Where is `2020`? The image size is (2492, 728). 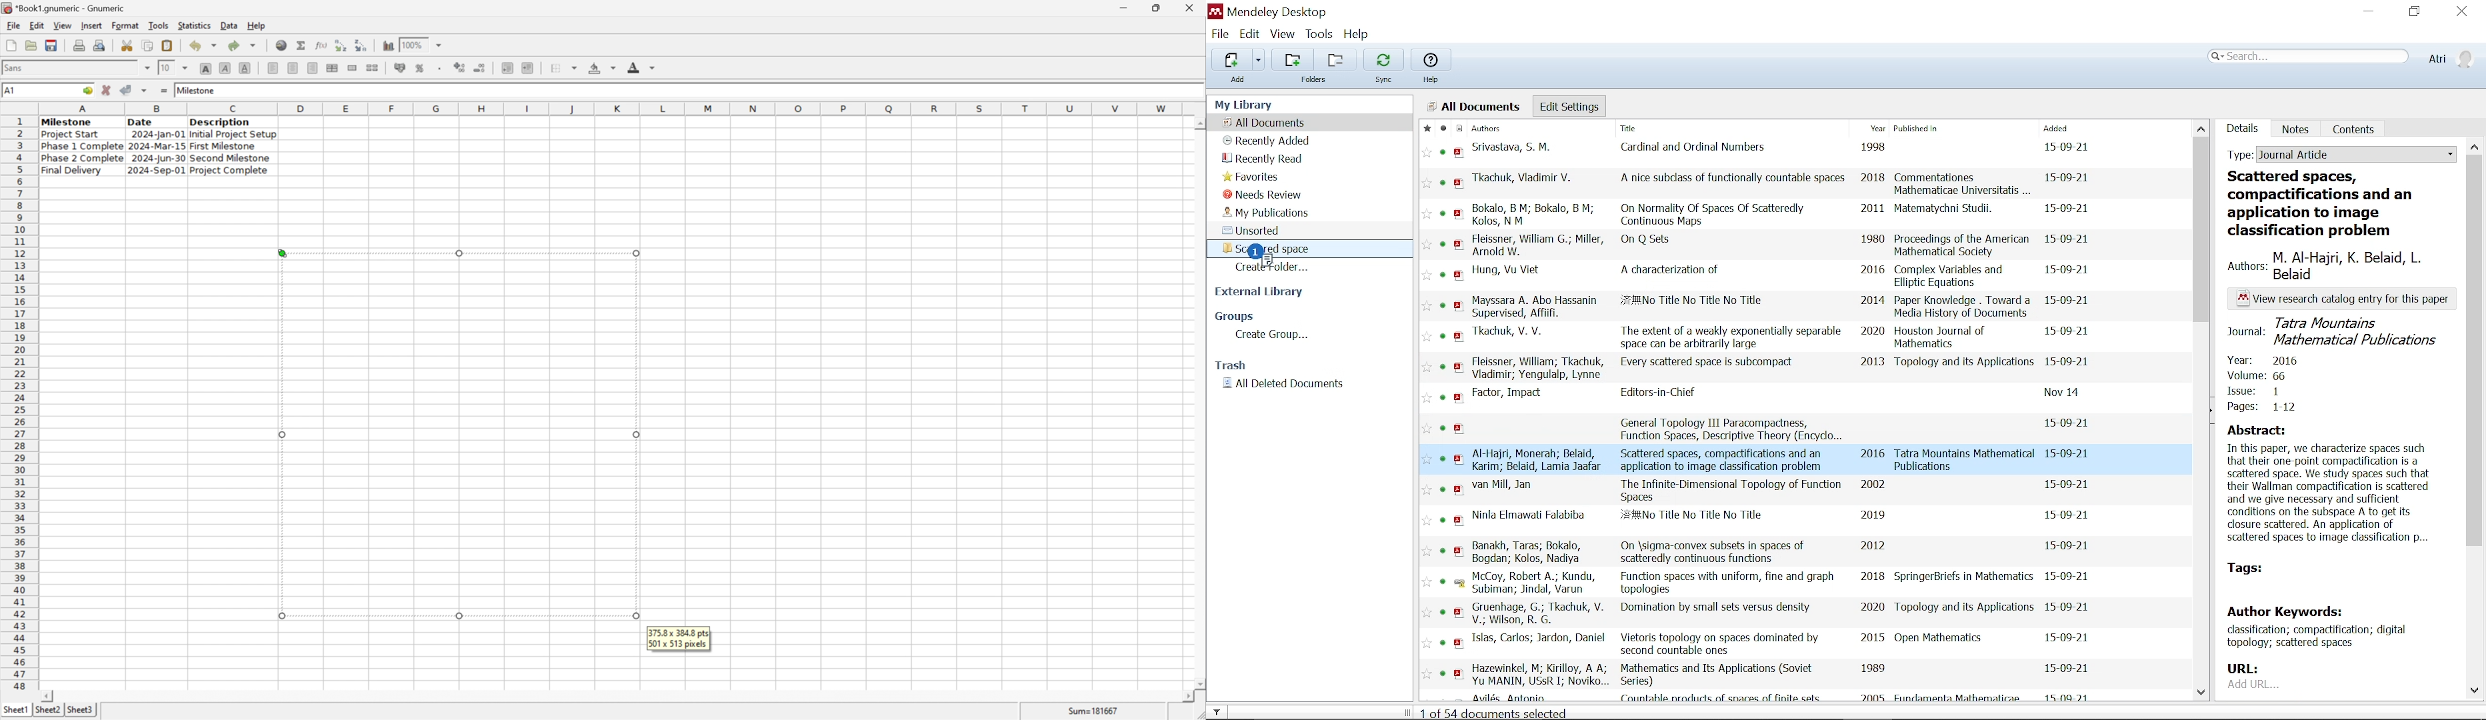
2020 is located at coordinates (1871, 607).